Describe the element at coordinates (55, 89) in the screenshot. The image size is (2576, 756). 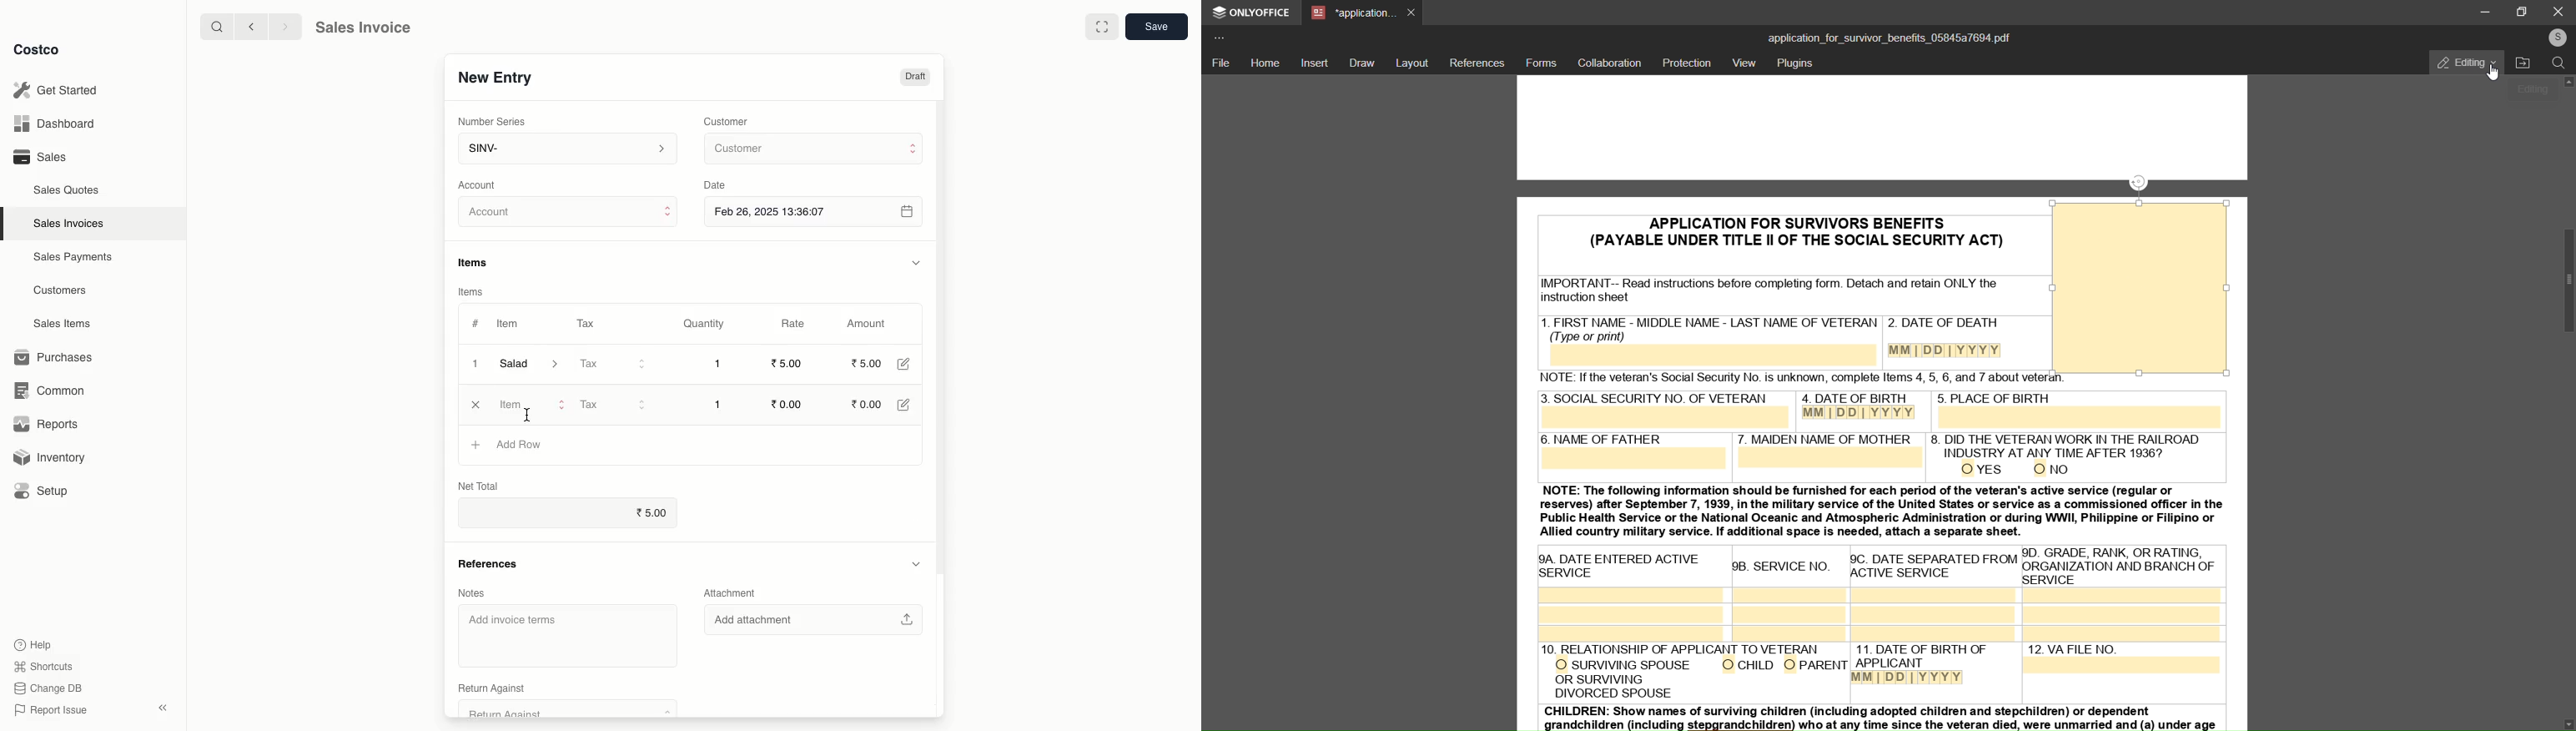
I see `Get Started` at that location.